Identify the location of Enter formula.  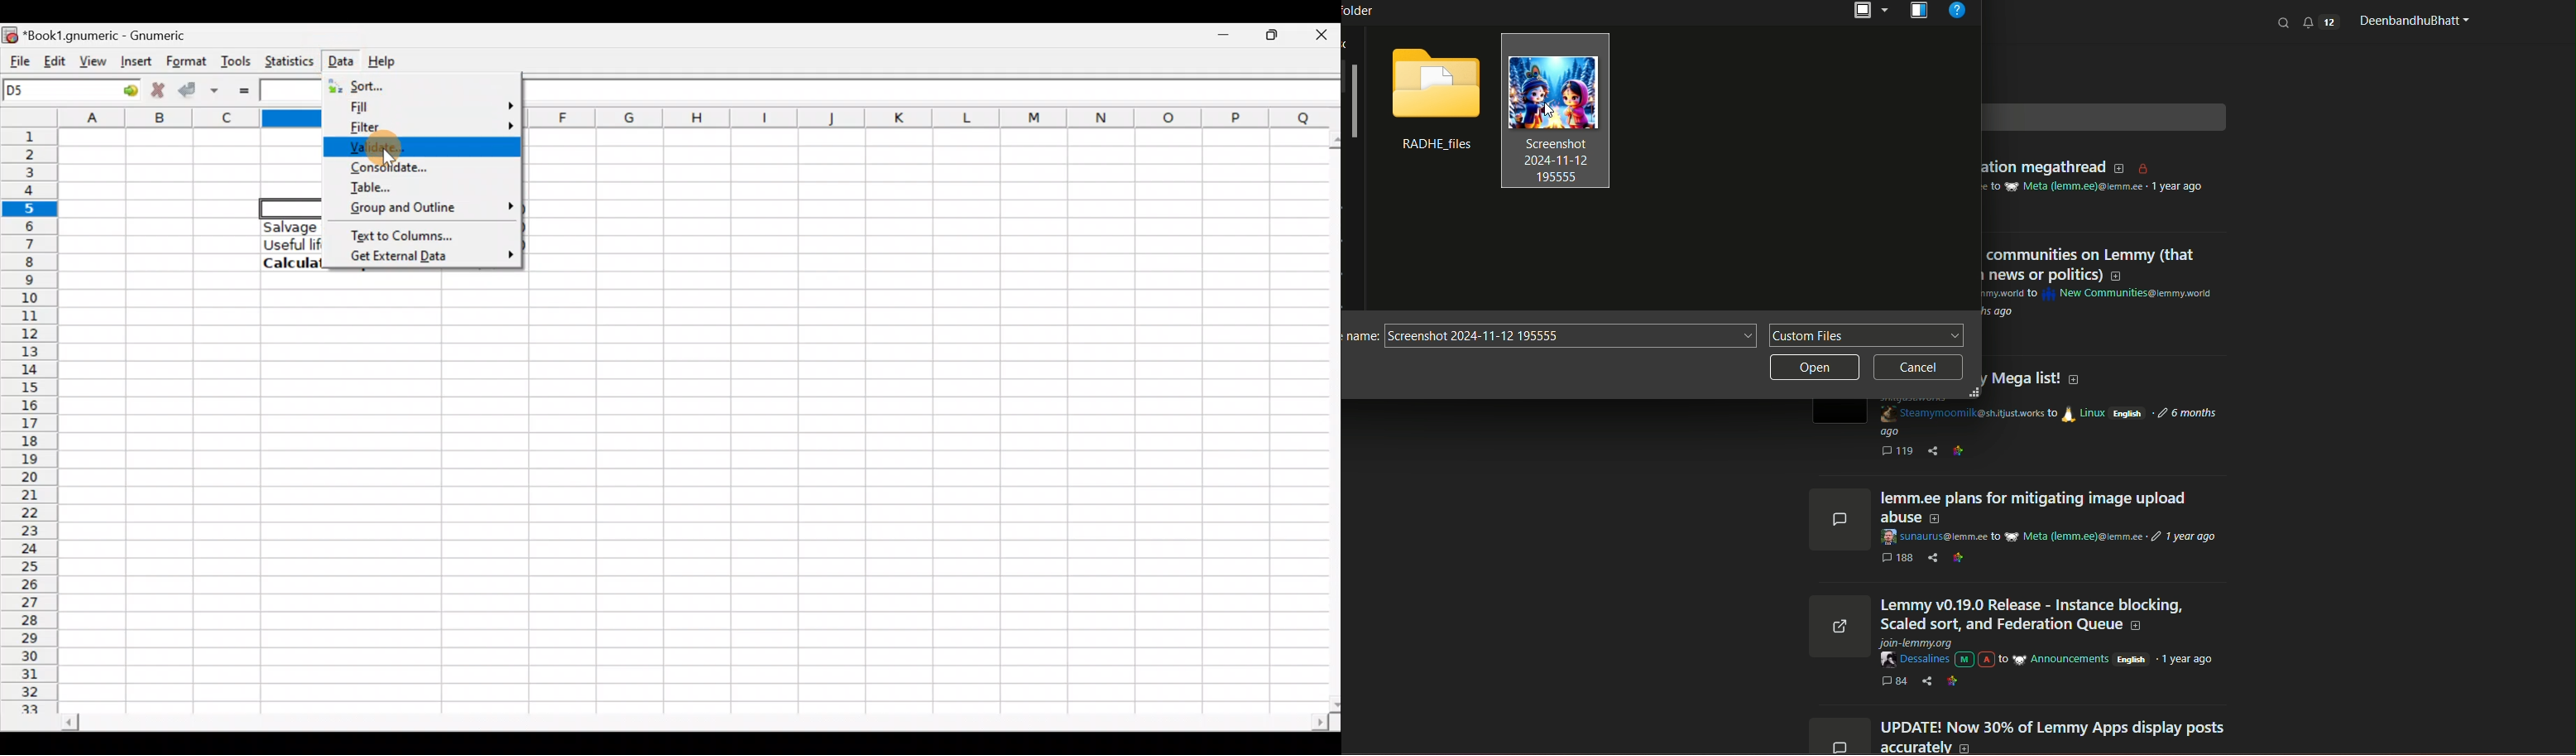
(244, 91).